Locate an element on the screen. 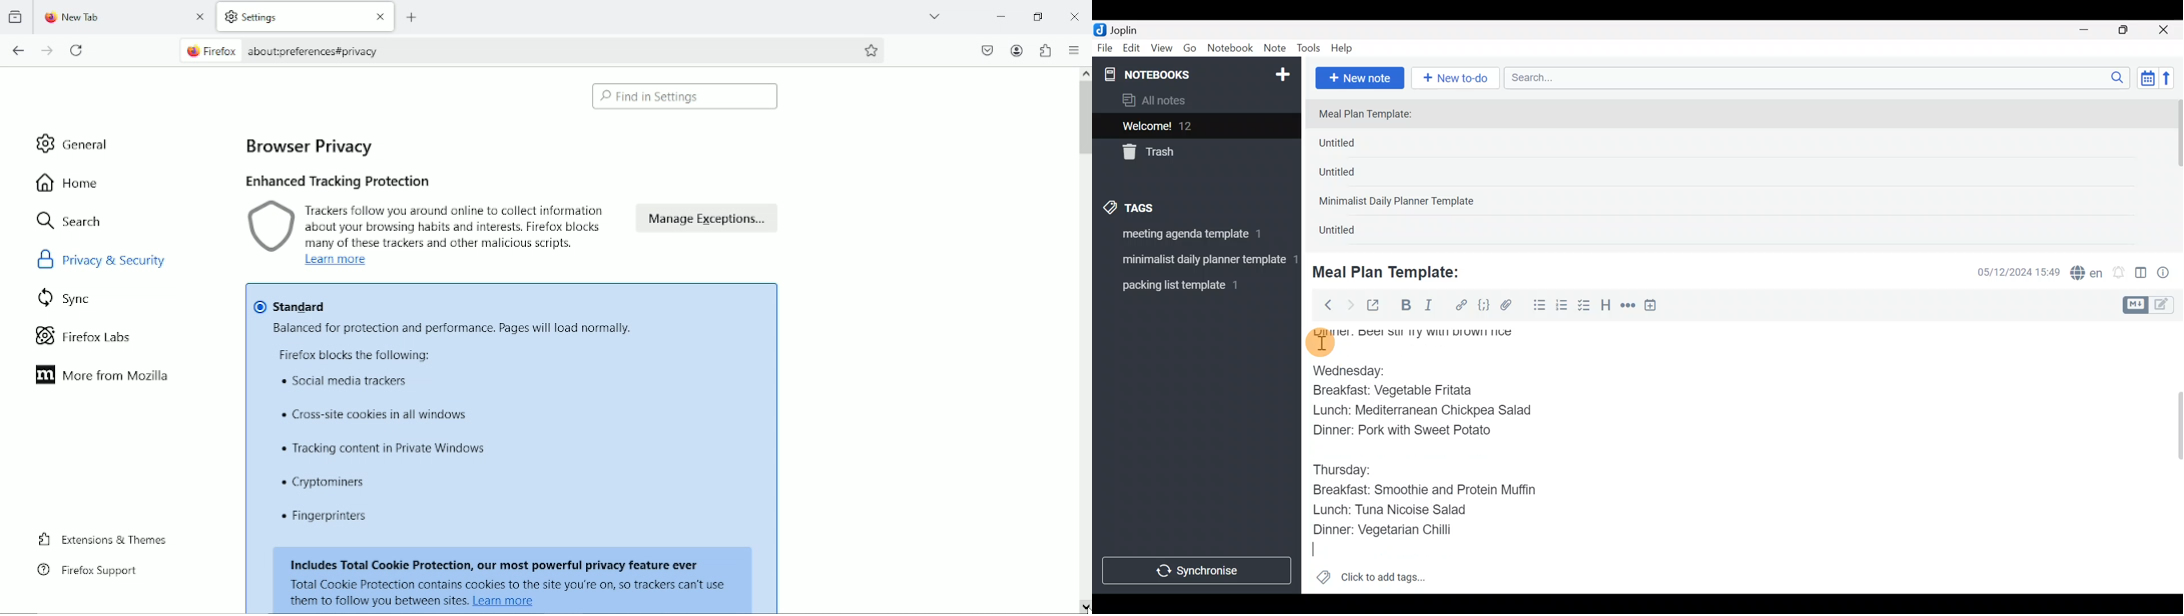 The image size is (2184, 616). Trash is located at coordinates (1190, 153).